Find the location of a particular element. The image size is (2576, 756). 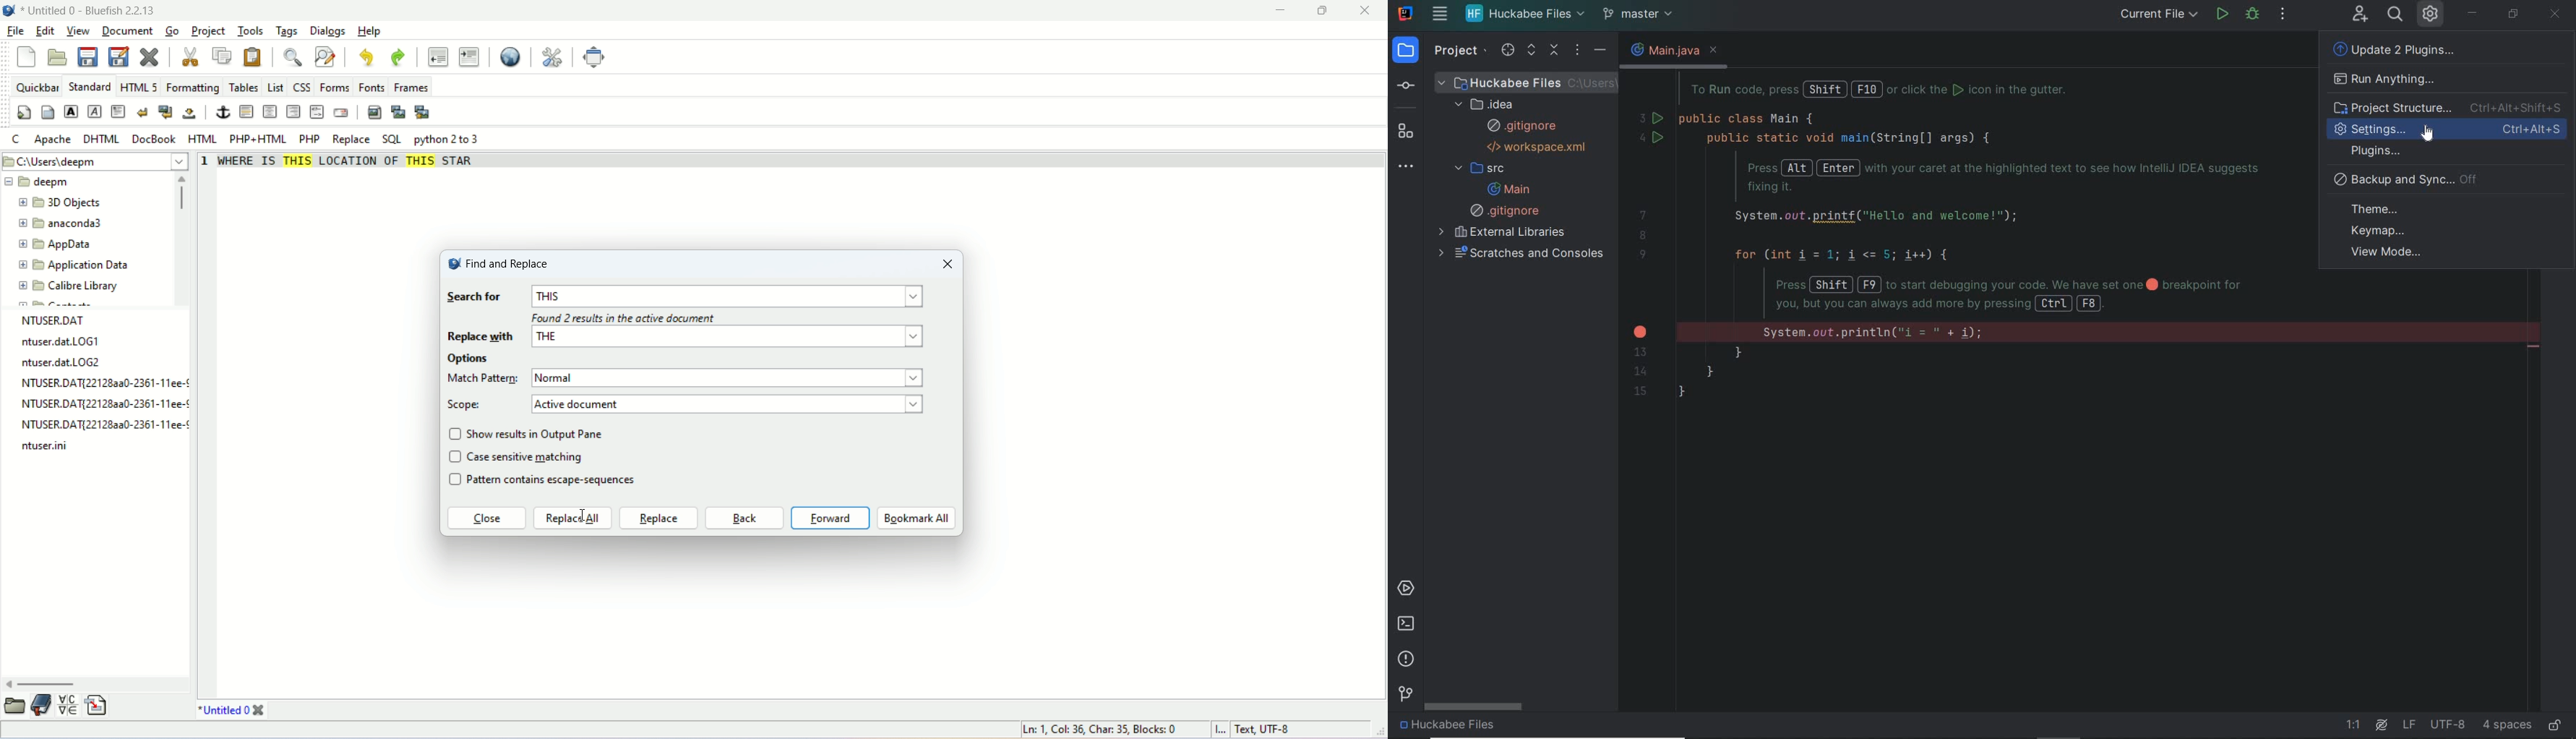

PHP+HTML is located at coordinates (258, 140).